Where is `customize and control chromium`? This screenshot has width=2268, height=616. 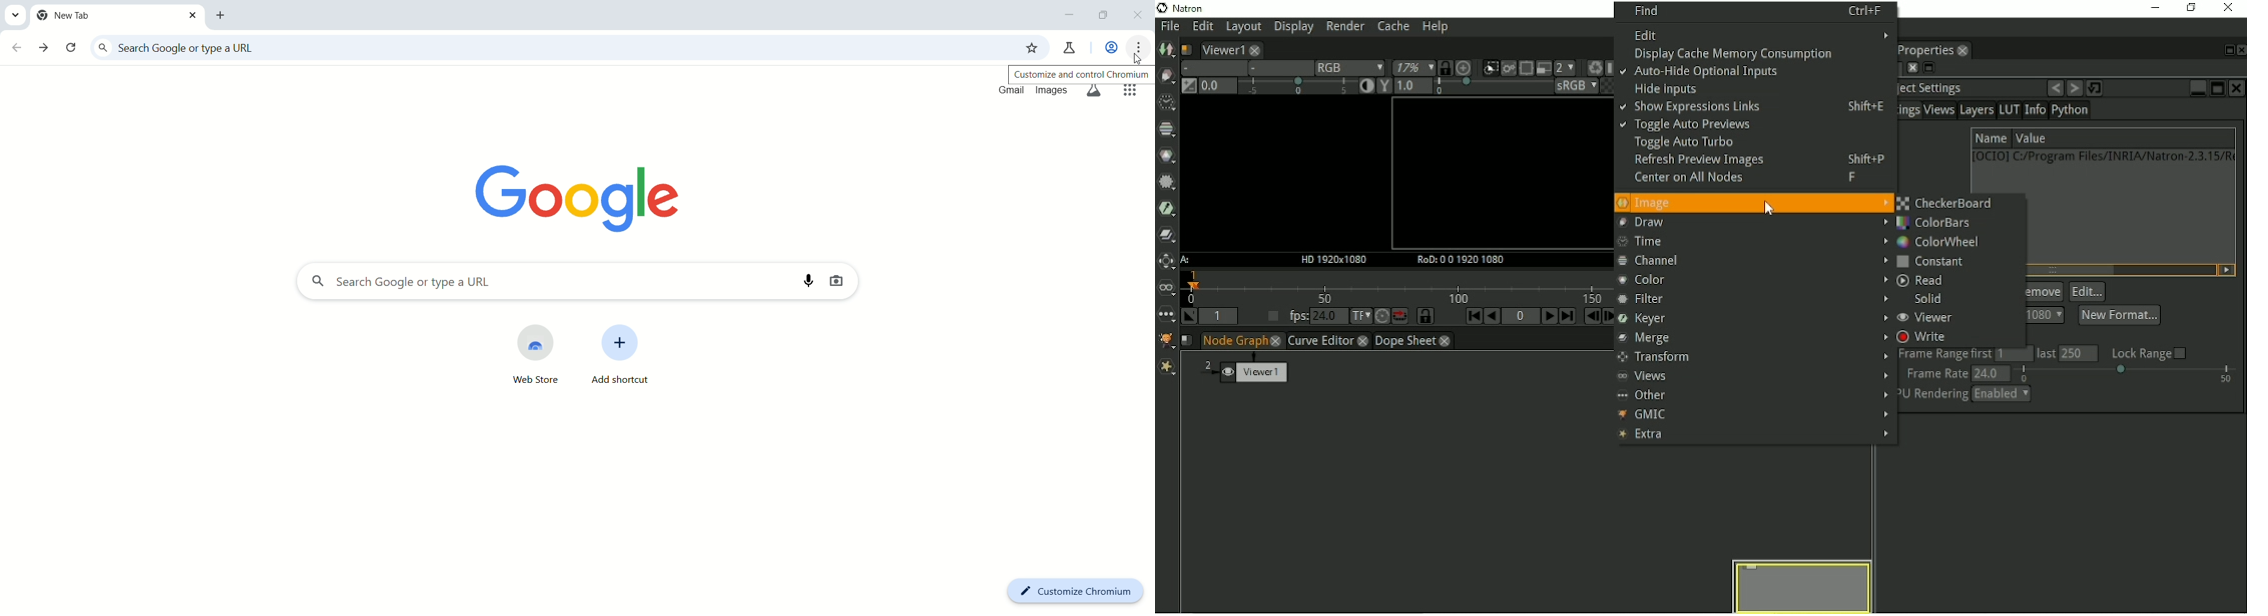 customize and control chromium is located at coordinates (1085, 74).